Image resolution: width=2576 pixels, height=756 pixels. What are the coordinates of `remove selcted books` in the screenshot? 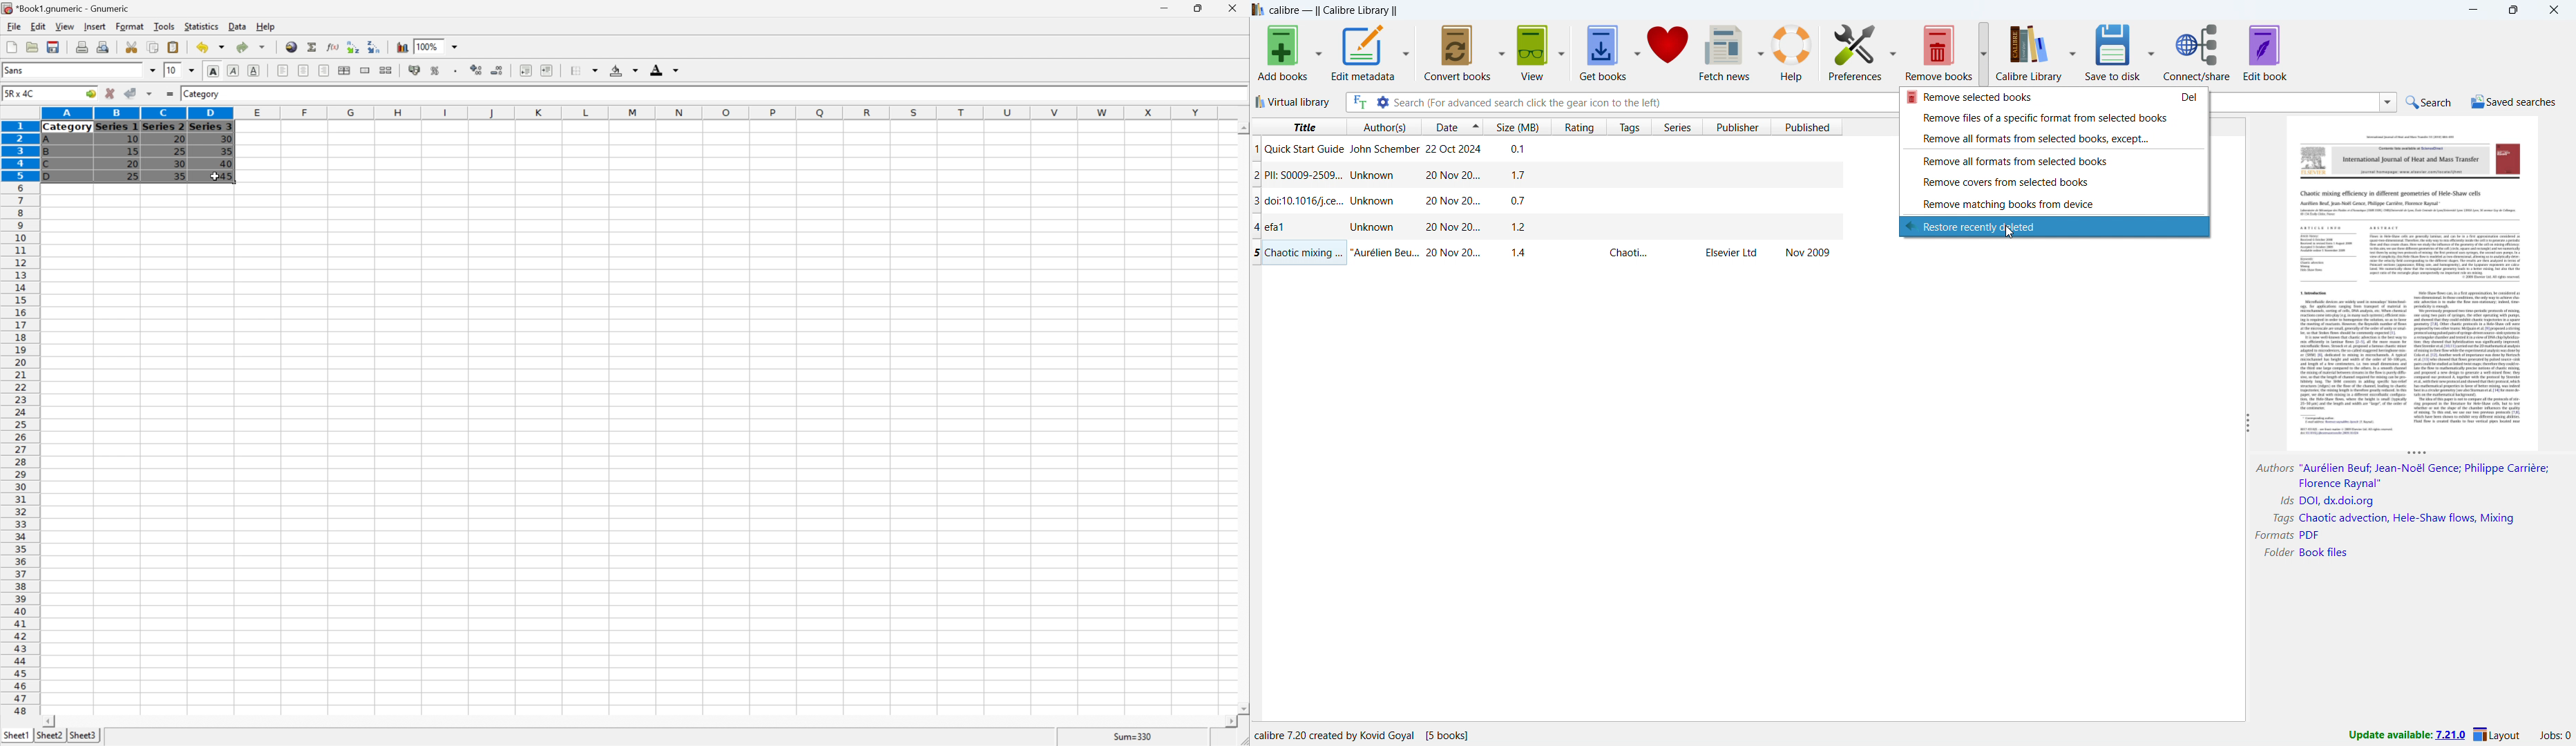 It's located at (2053, 97).